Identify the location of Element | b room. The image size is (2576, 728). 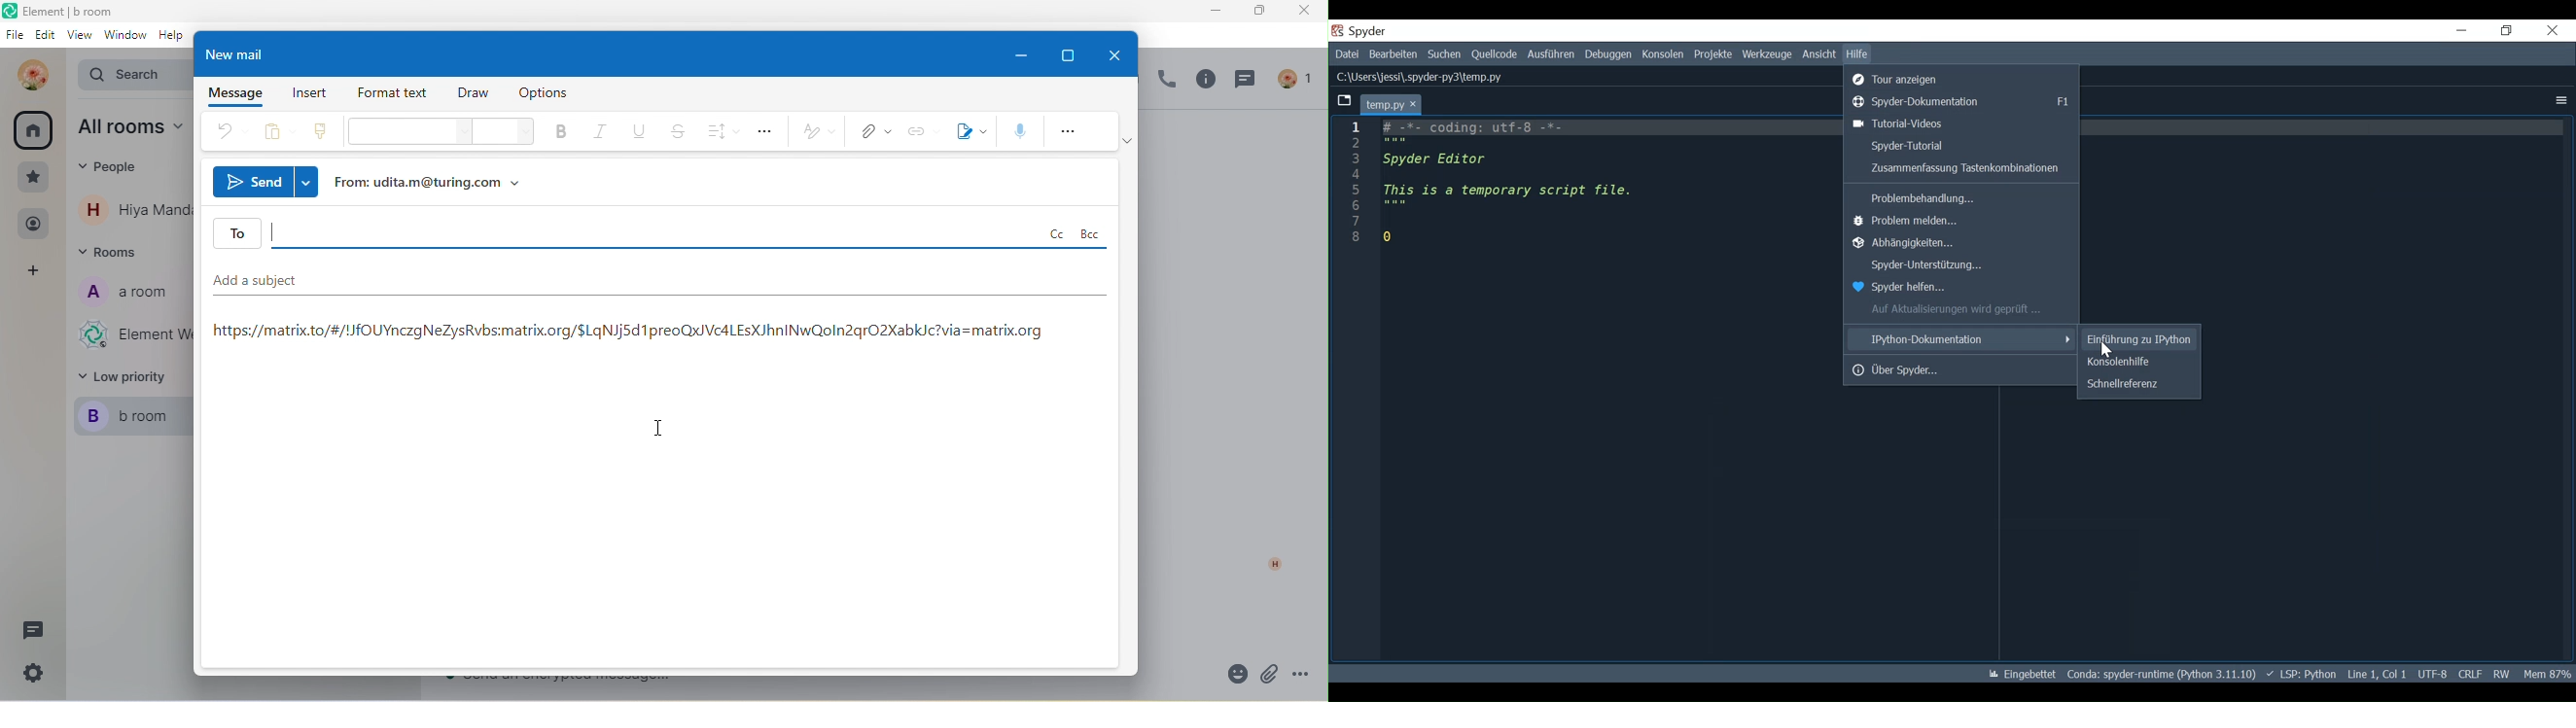
(80, 11).